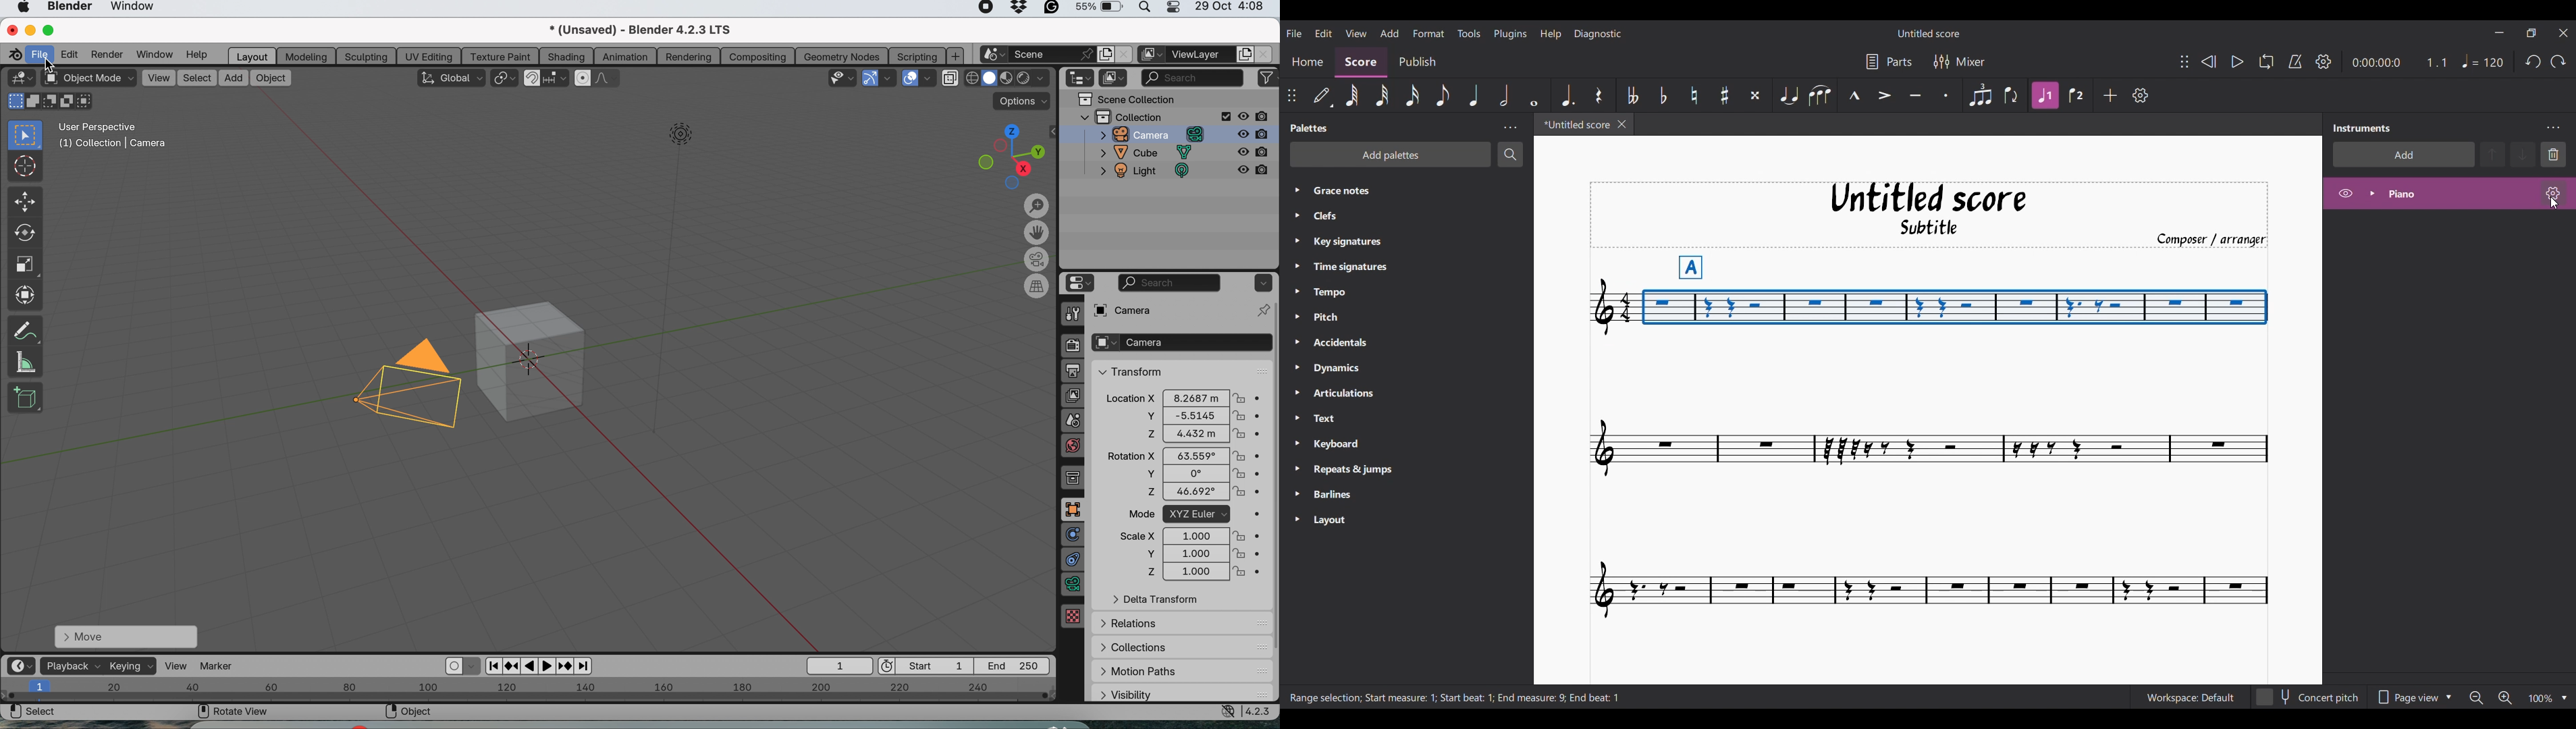  I want to click on Playback settings, so click(2324, 61).